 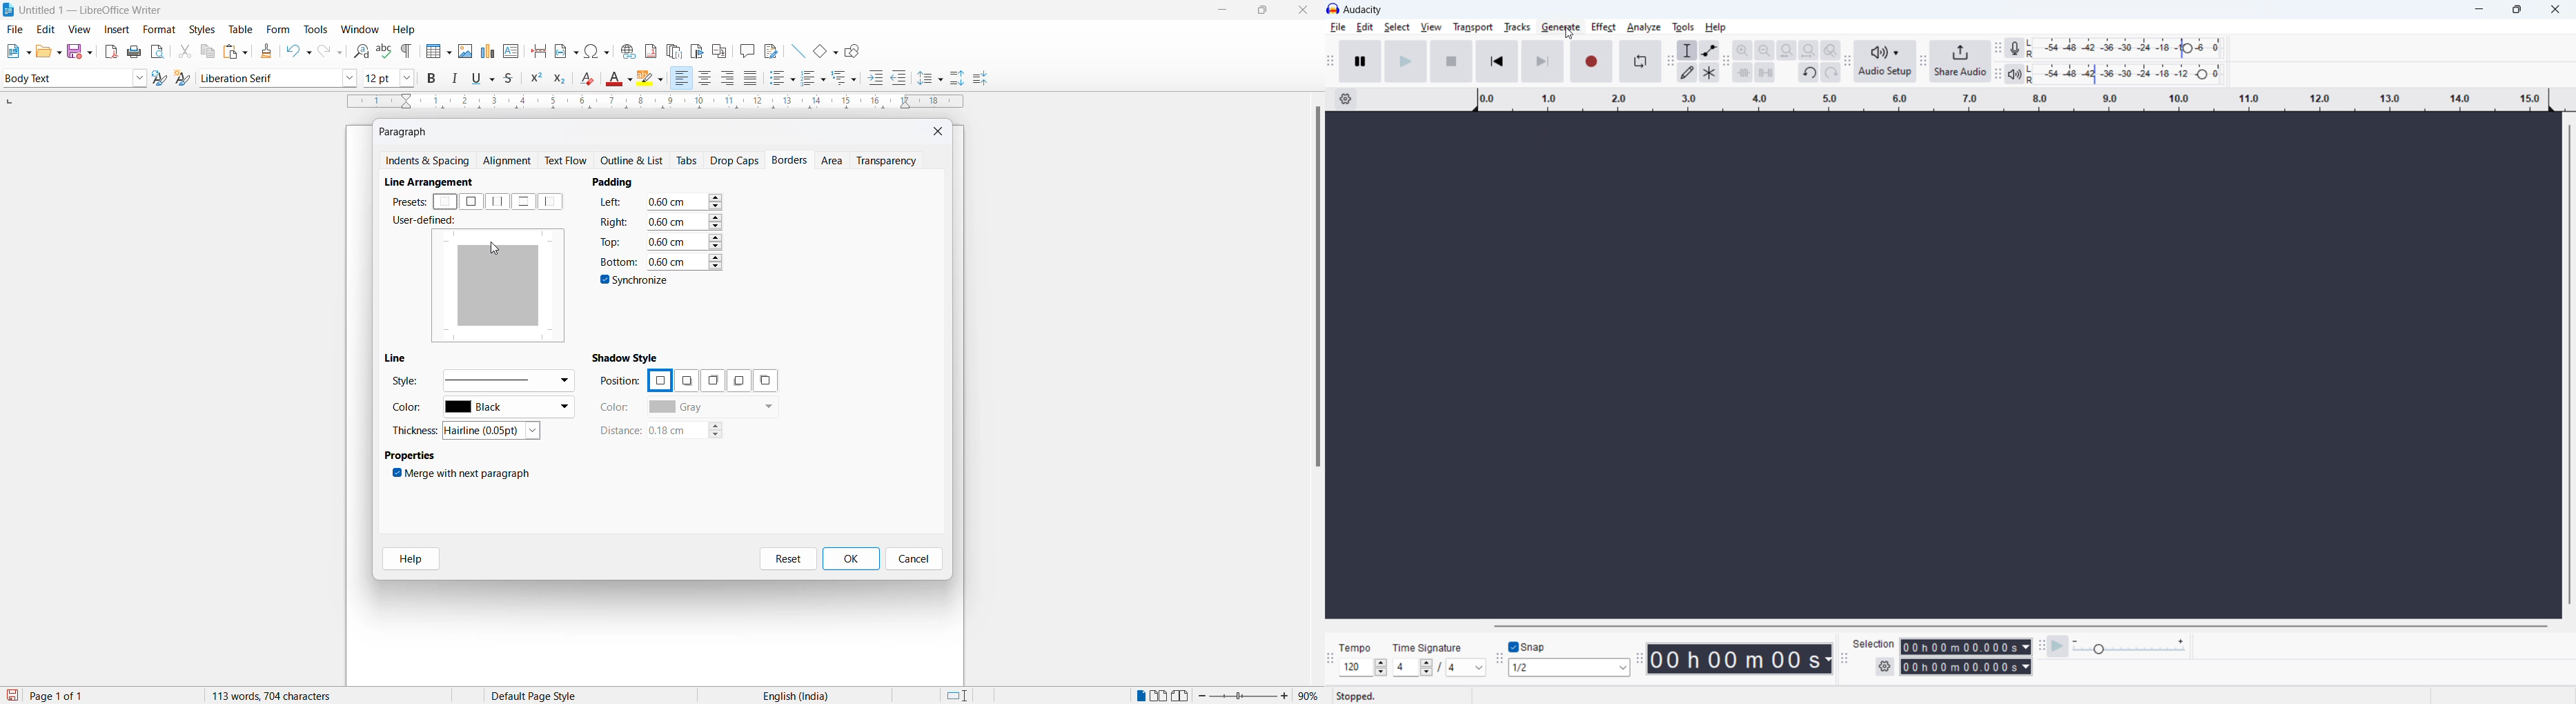 What do you see at coordinates (620, 79) in the screenshot?
I see `font color` at bounding box center [620, 79].